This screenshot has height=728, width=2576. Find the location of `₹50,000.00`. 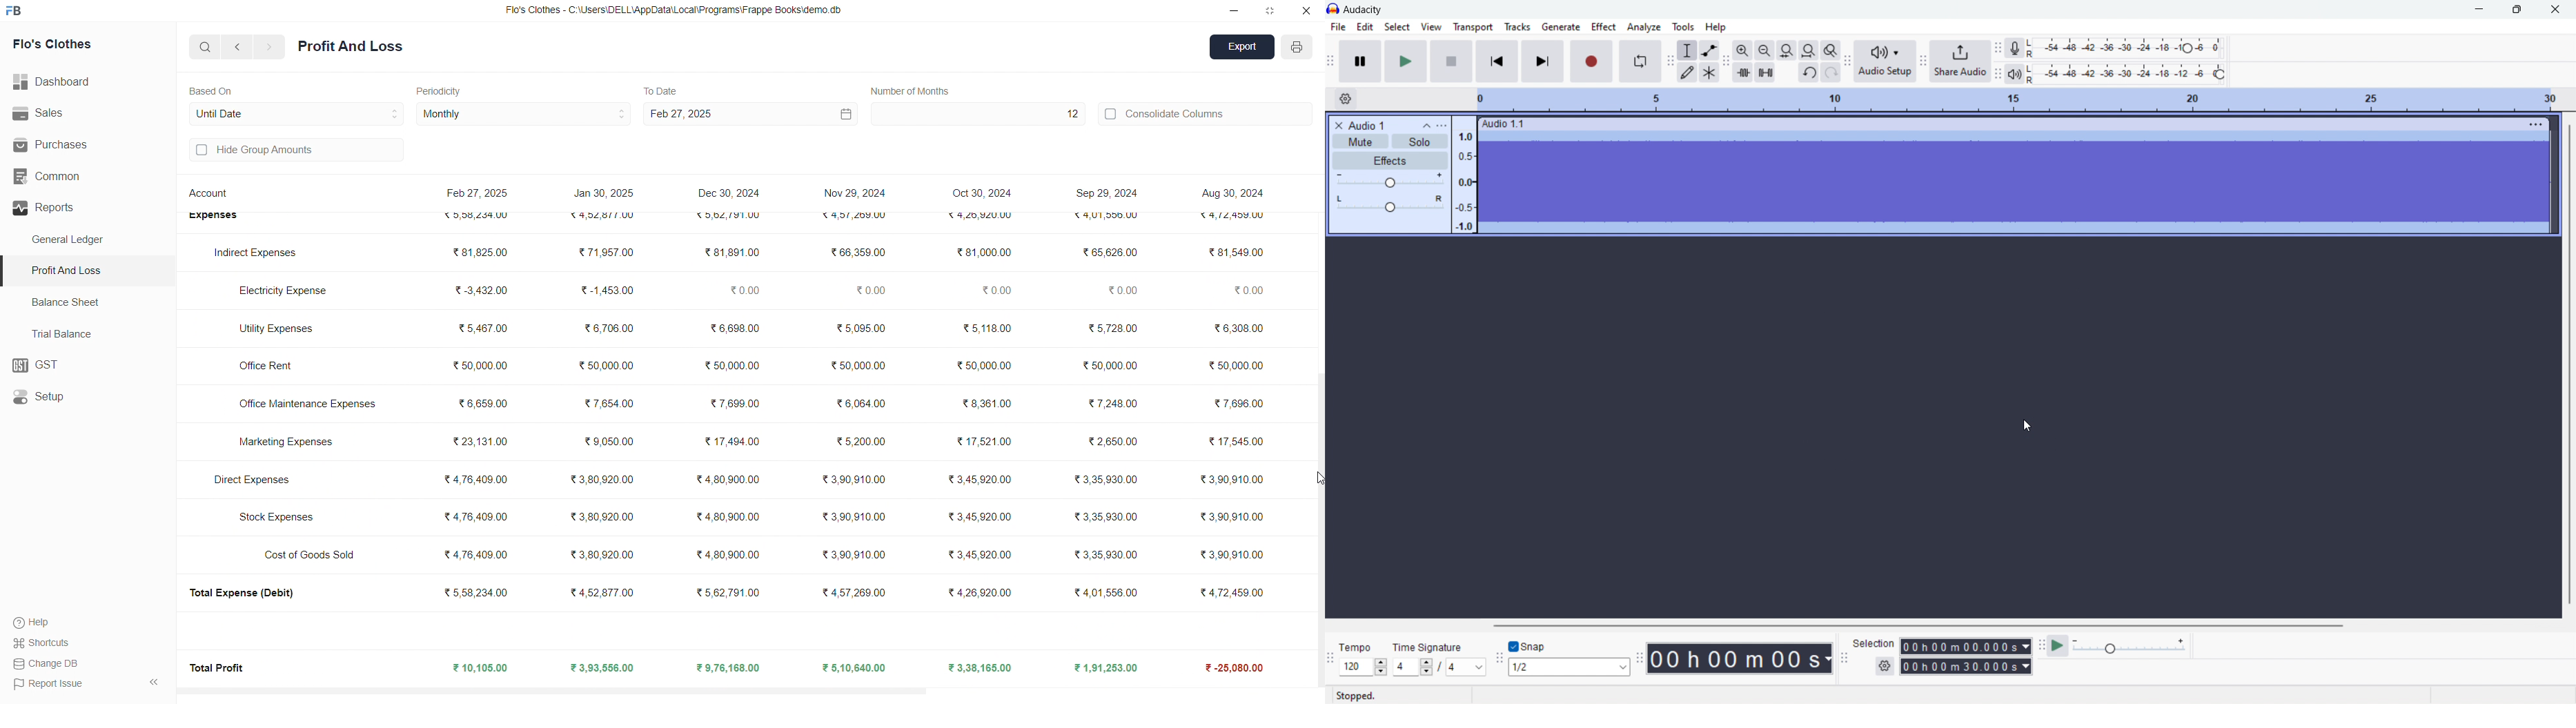

₹50,000.00 is located at coordinates (858, 366).